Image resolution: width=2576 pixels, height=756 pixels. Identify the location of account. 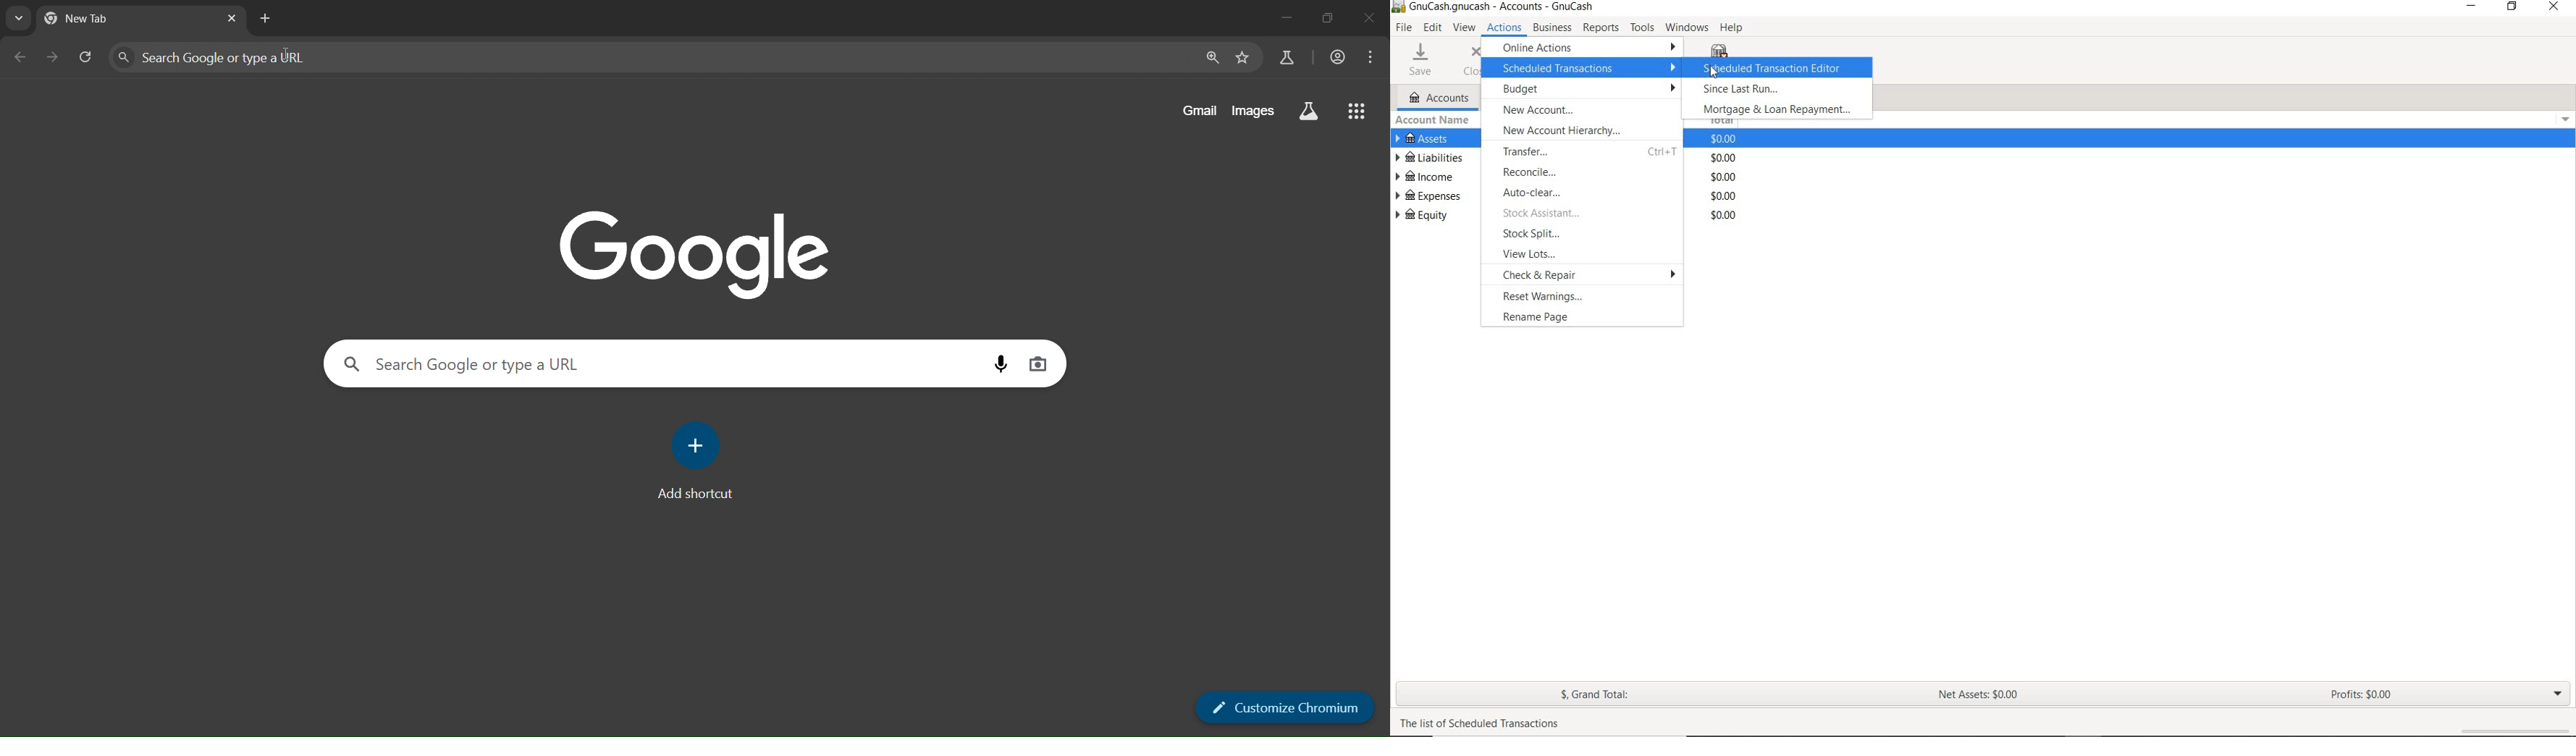
(1335, 56).